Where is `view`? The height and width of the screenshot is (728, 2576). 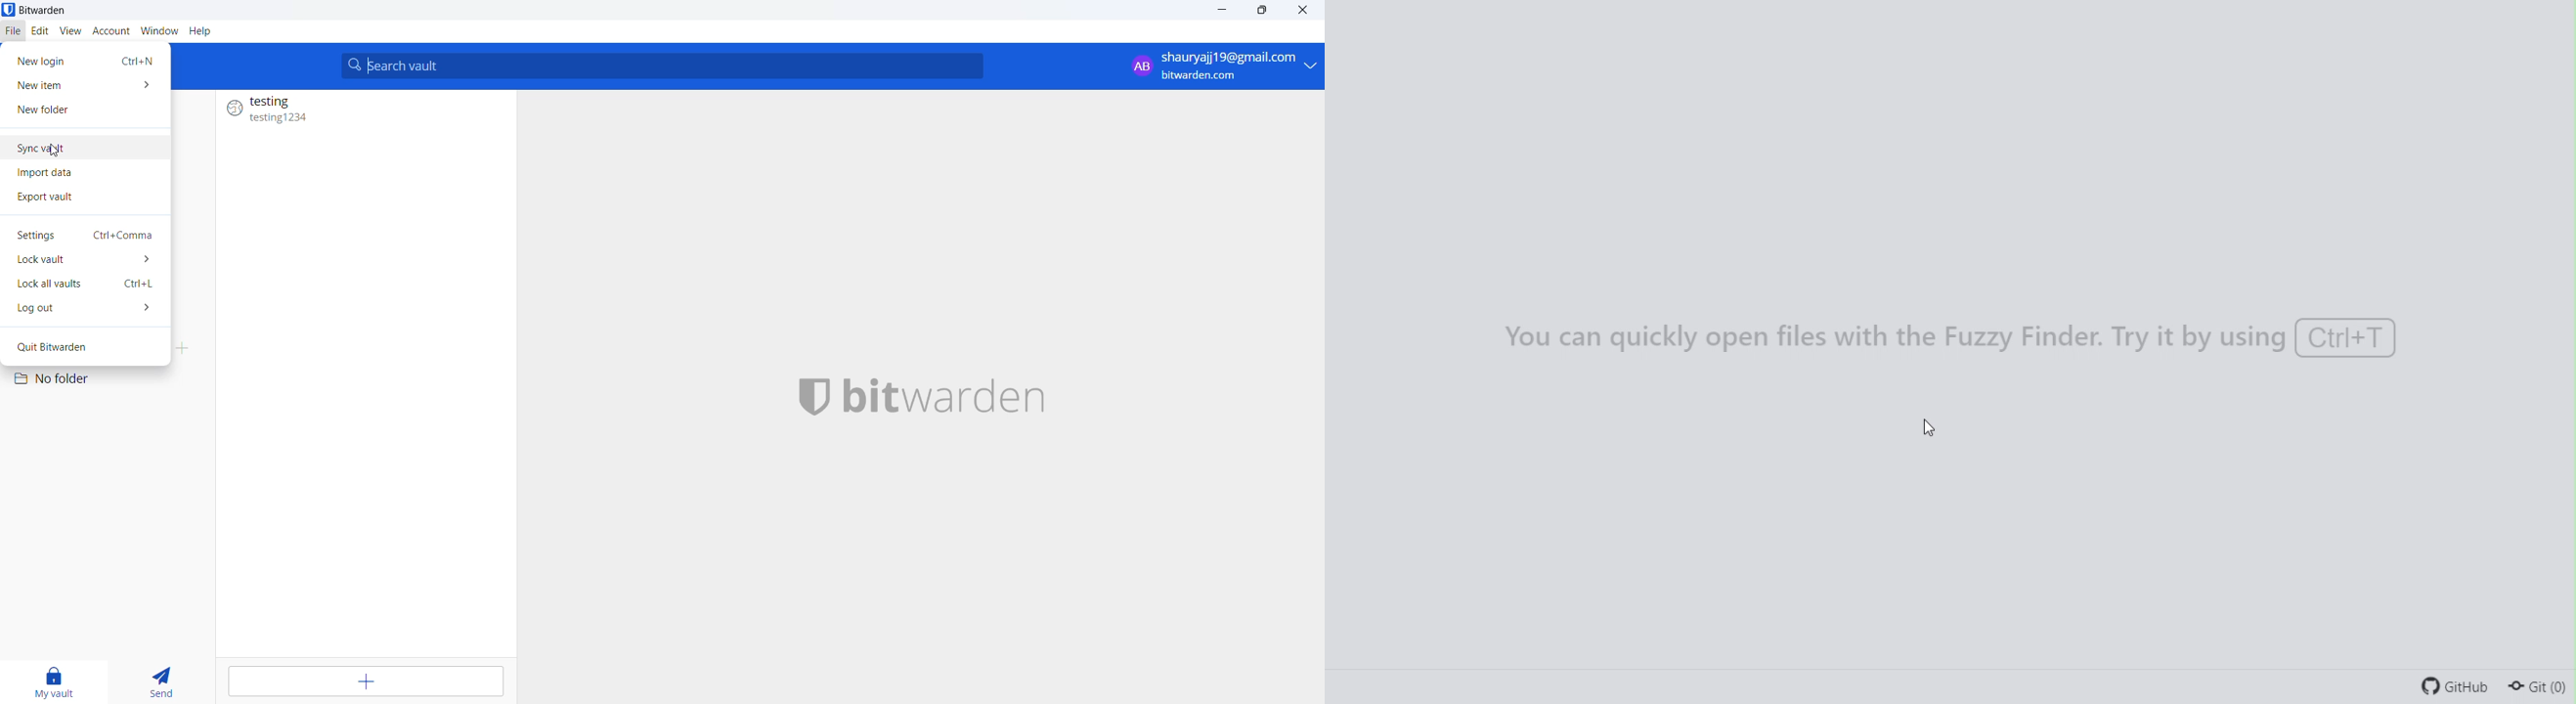
view is located at coordinates (69, 31).